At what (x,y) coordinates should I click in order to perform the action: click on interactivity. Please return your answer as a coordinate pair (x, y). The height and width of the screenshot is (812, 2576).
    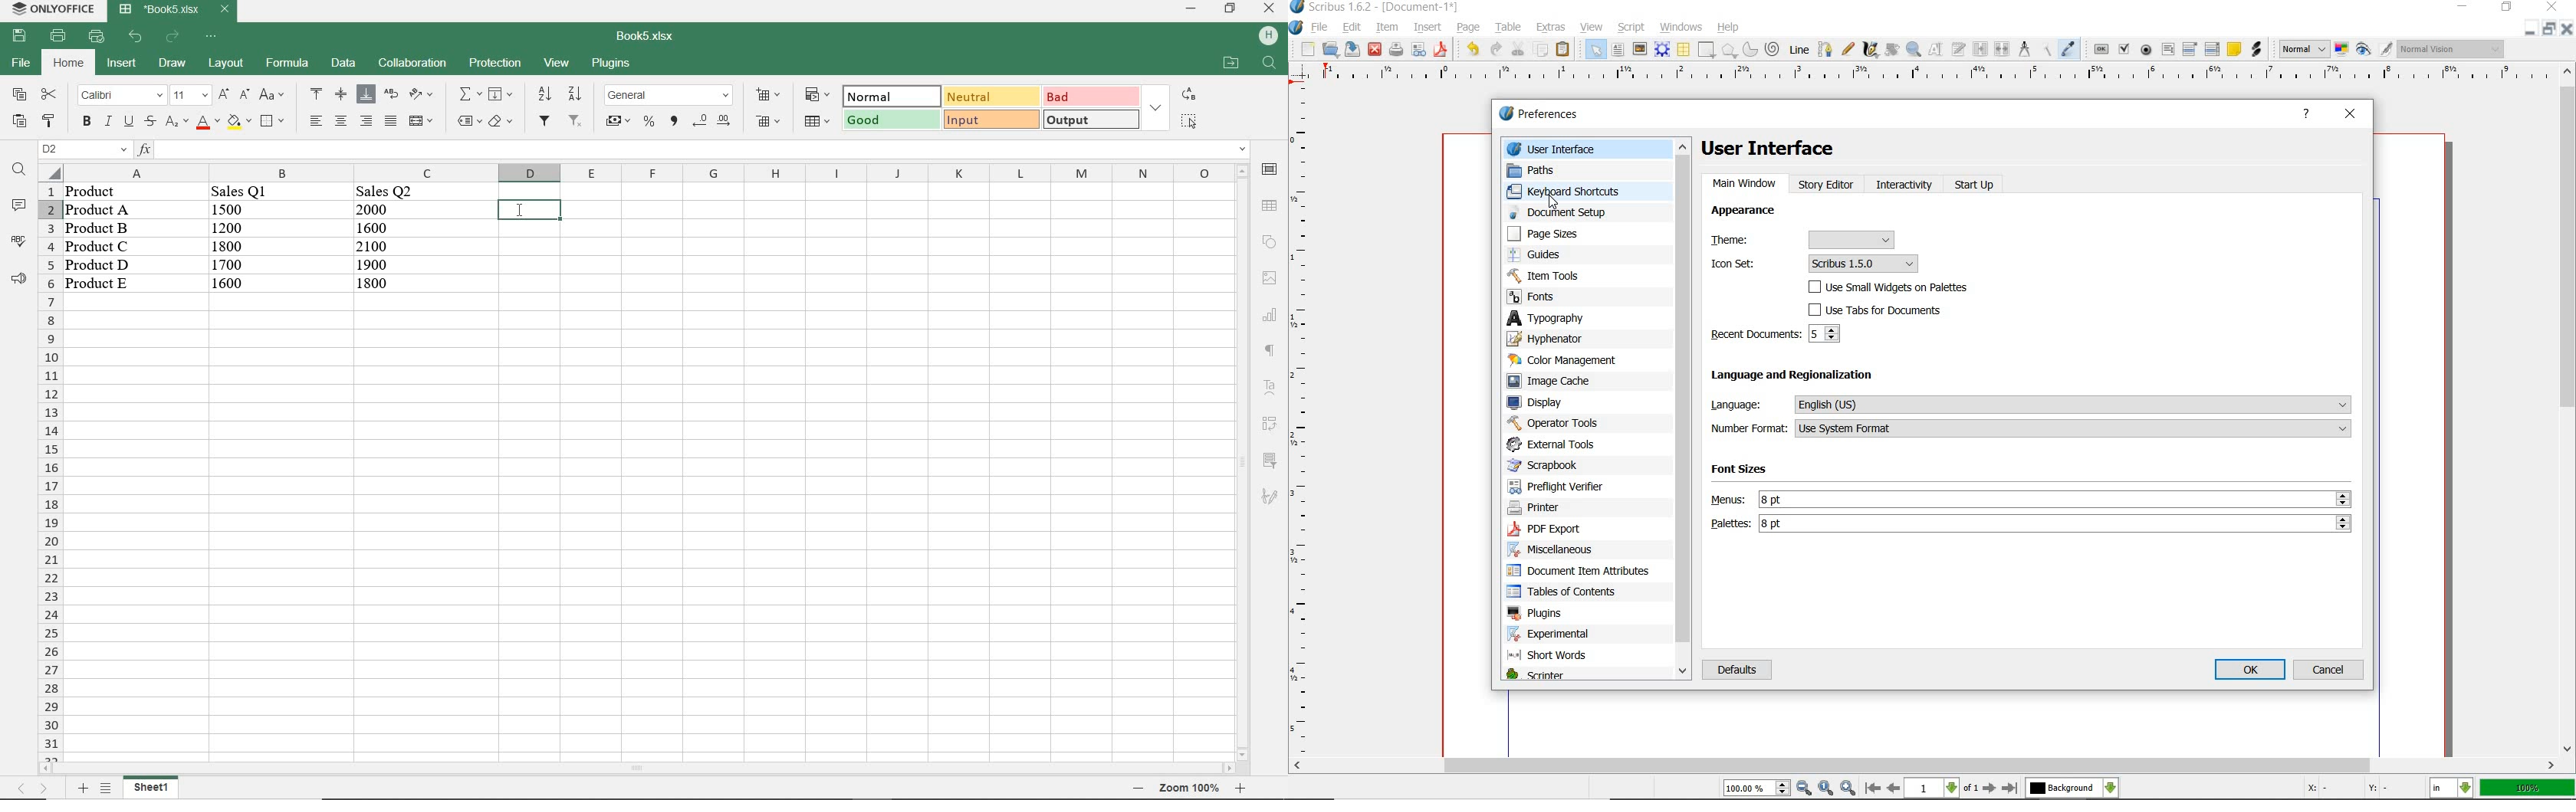
    Looking at the image, I should click on (1904, 185).